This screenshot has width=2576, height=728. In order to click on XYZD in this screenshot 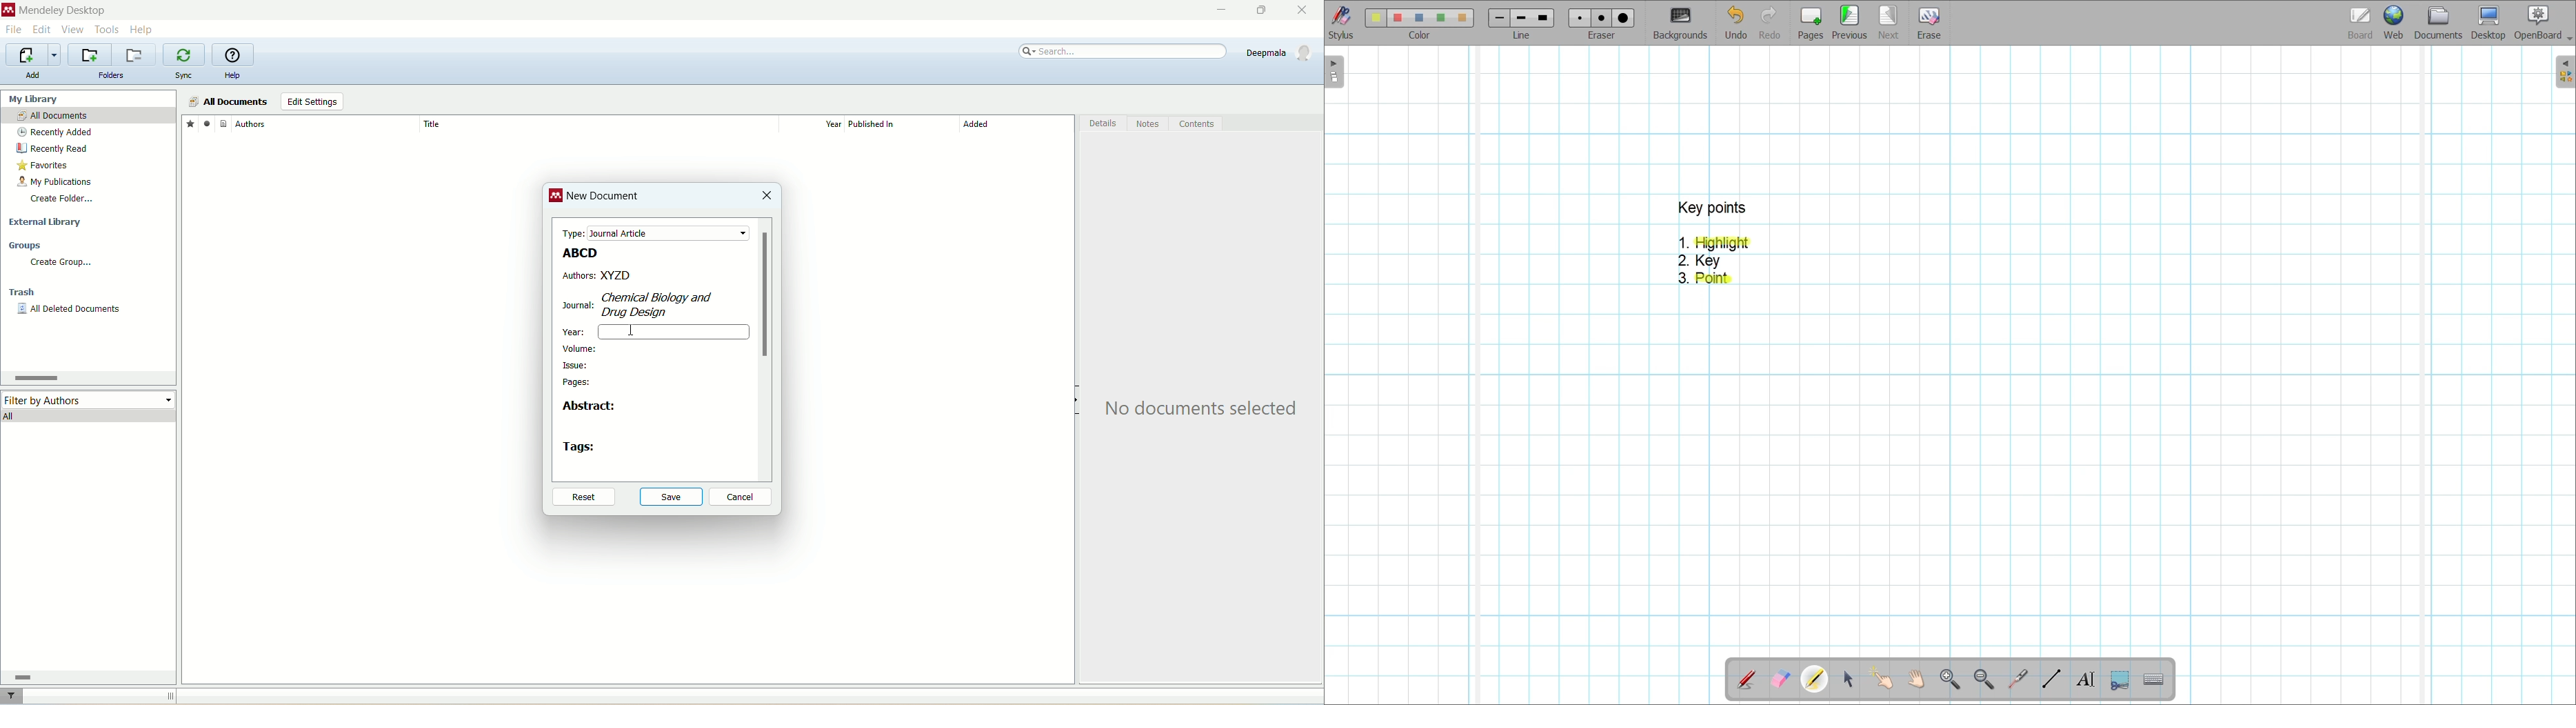, I will do `click(676, 275)`.